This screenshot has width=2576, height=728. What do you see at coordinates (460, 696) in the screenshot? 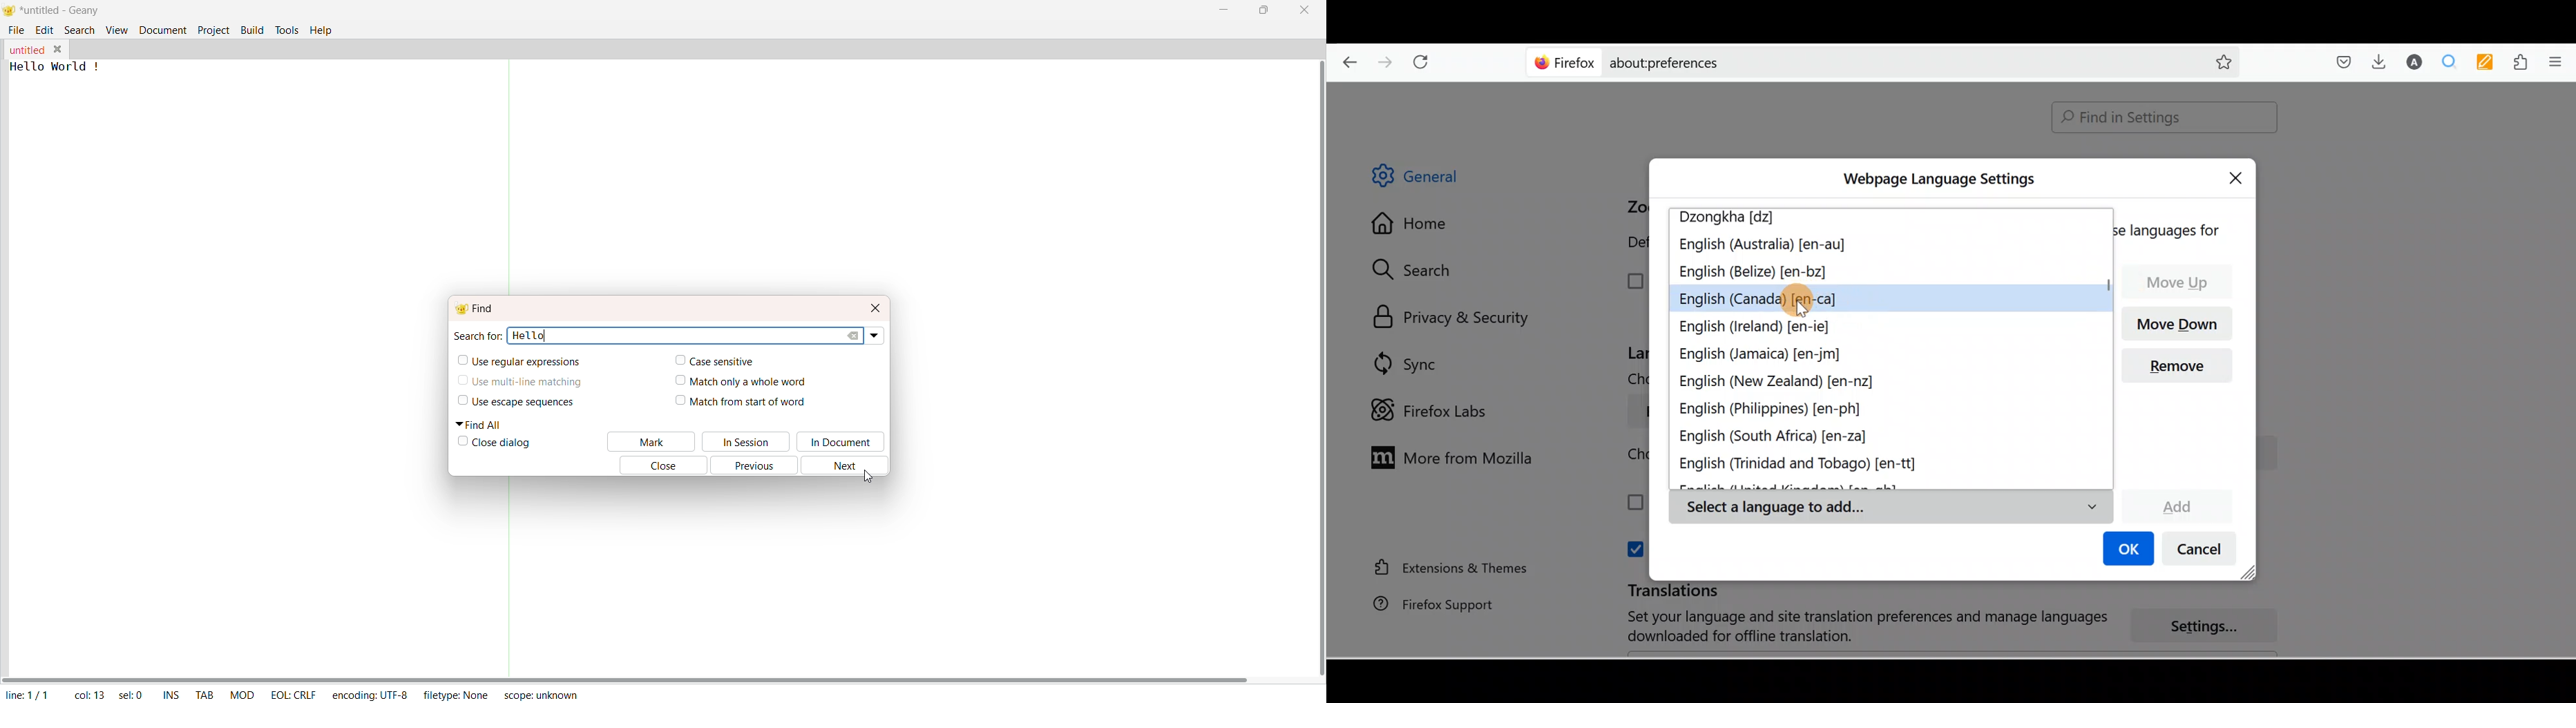
I see `Filtertype` at bounding box center [460, 696].